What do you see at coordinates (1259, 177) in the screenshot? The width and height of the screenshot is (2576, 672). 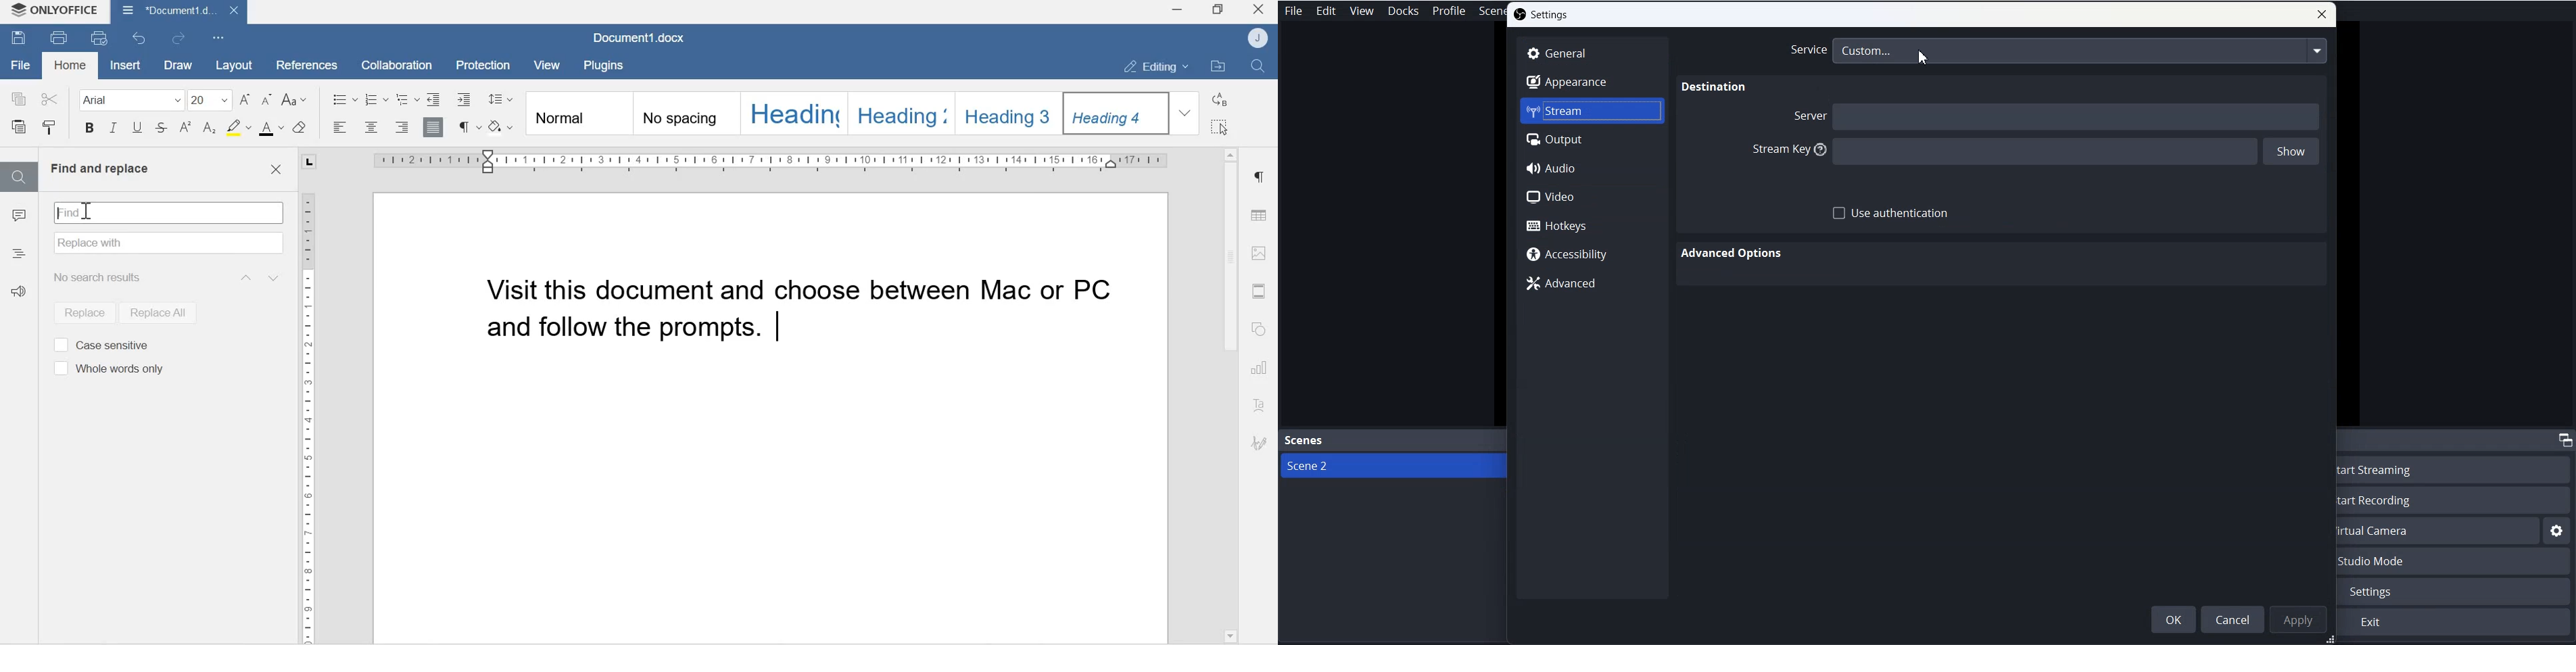 I see `Paragraph settings` at bounding box center [1259, 177].